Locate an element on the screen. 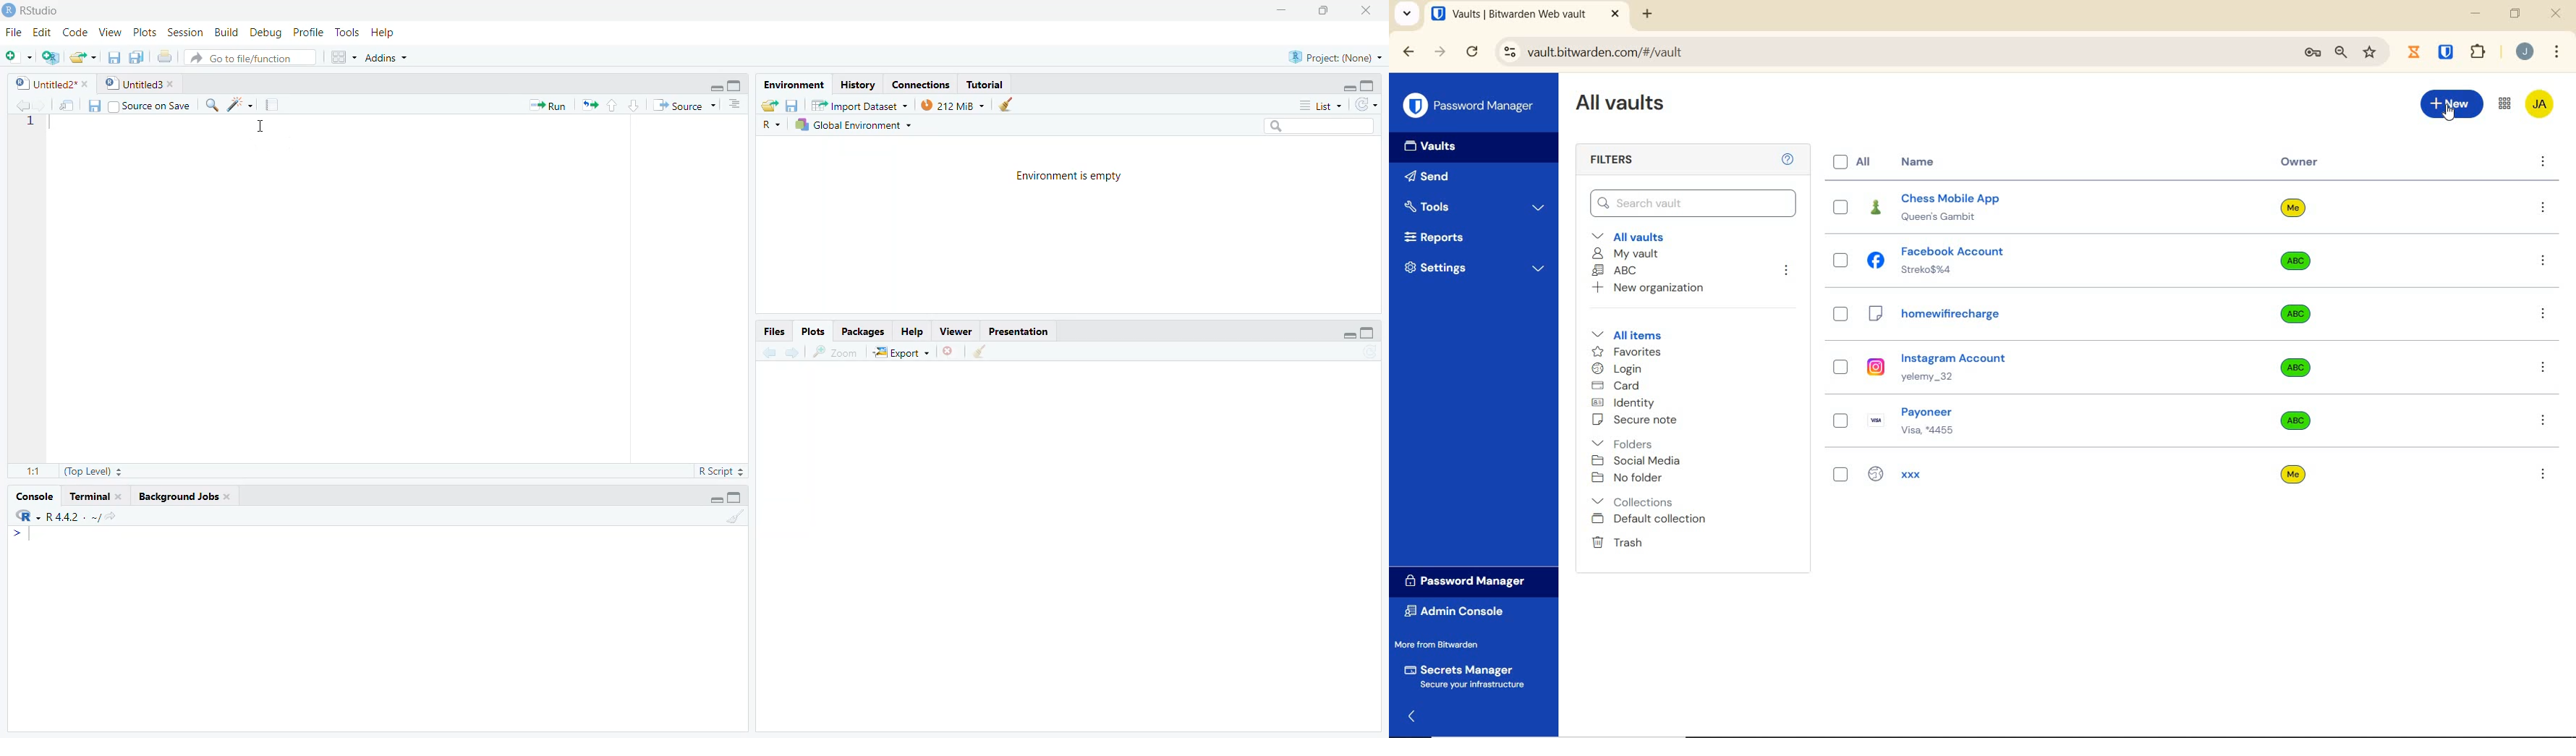 This screenshot has height=756, width=2576. zoom is located at coordinates (836, 351).